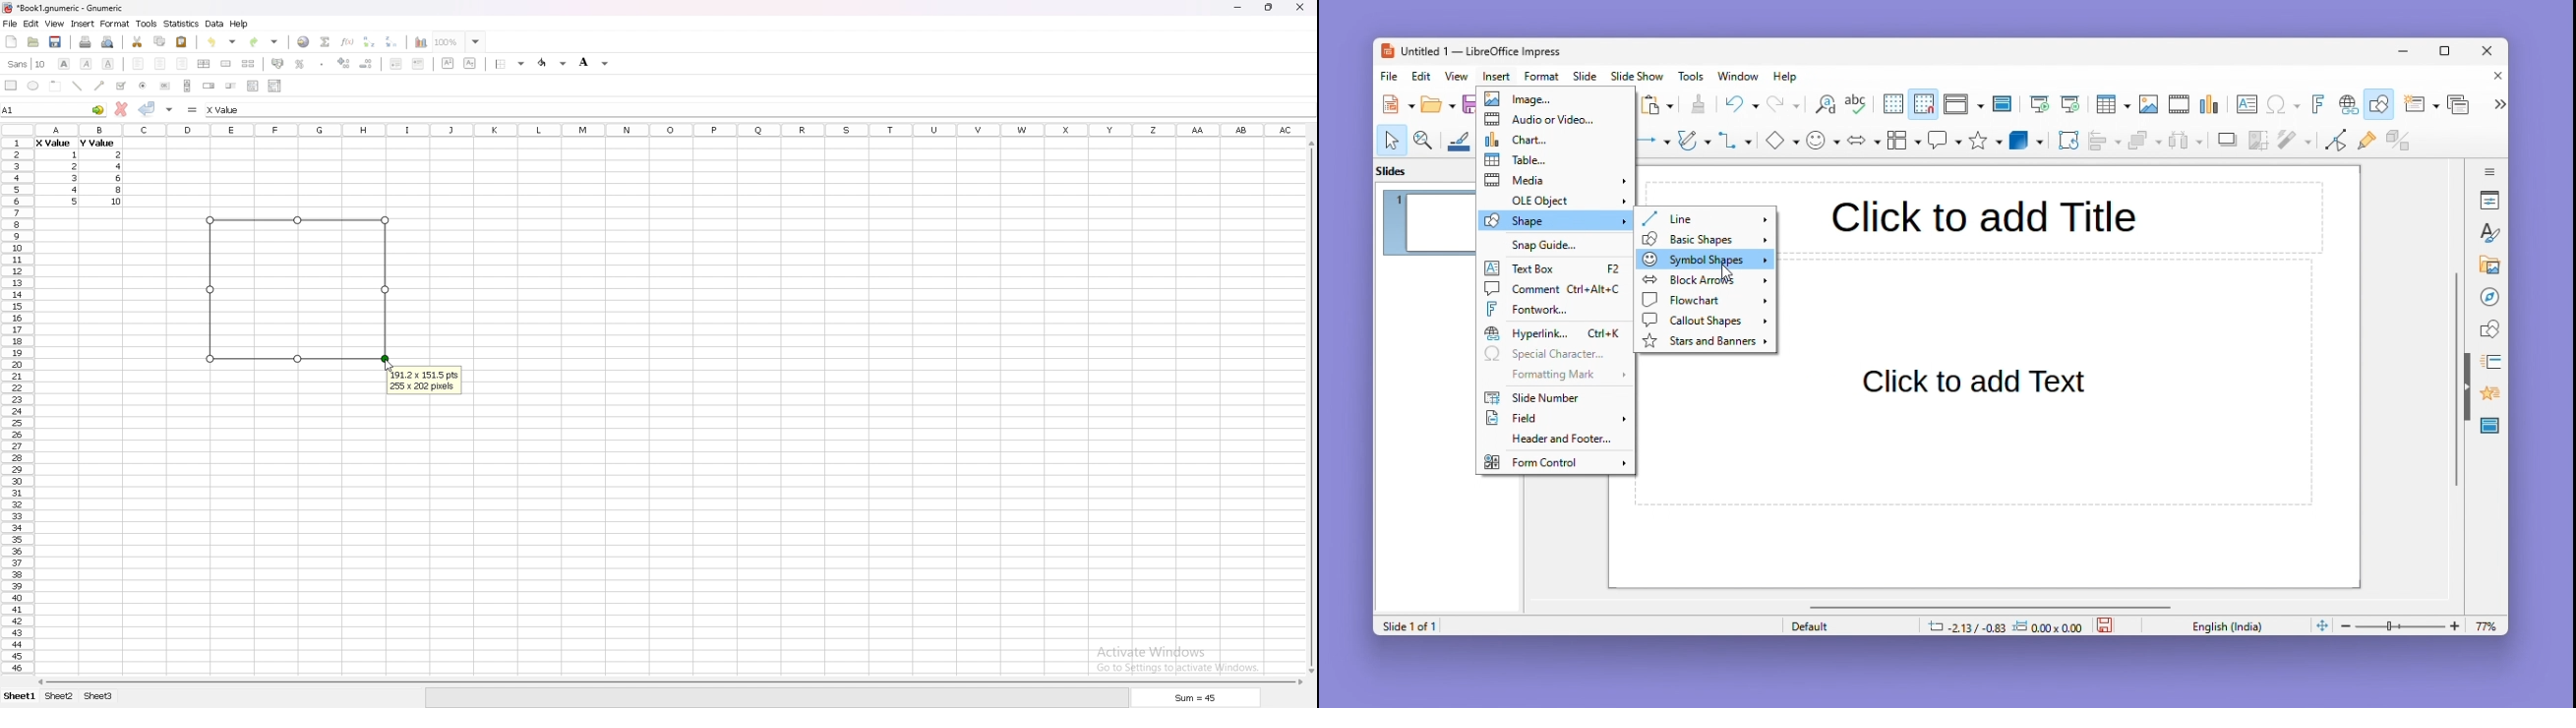 The width and height of the screenshot is (2576, 728). Describe the element at coordinates (2461, 104) in the screenshot. I see `Duplicate slide` at that location.